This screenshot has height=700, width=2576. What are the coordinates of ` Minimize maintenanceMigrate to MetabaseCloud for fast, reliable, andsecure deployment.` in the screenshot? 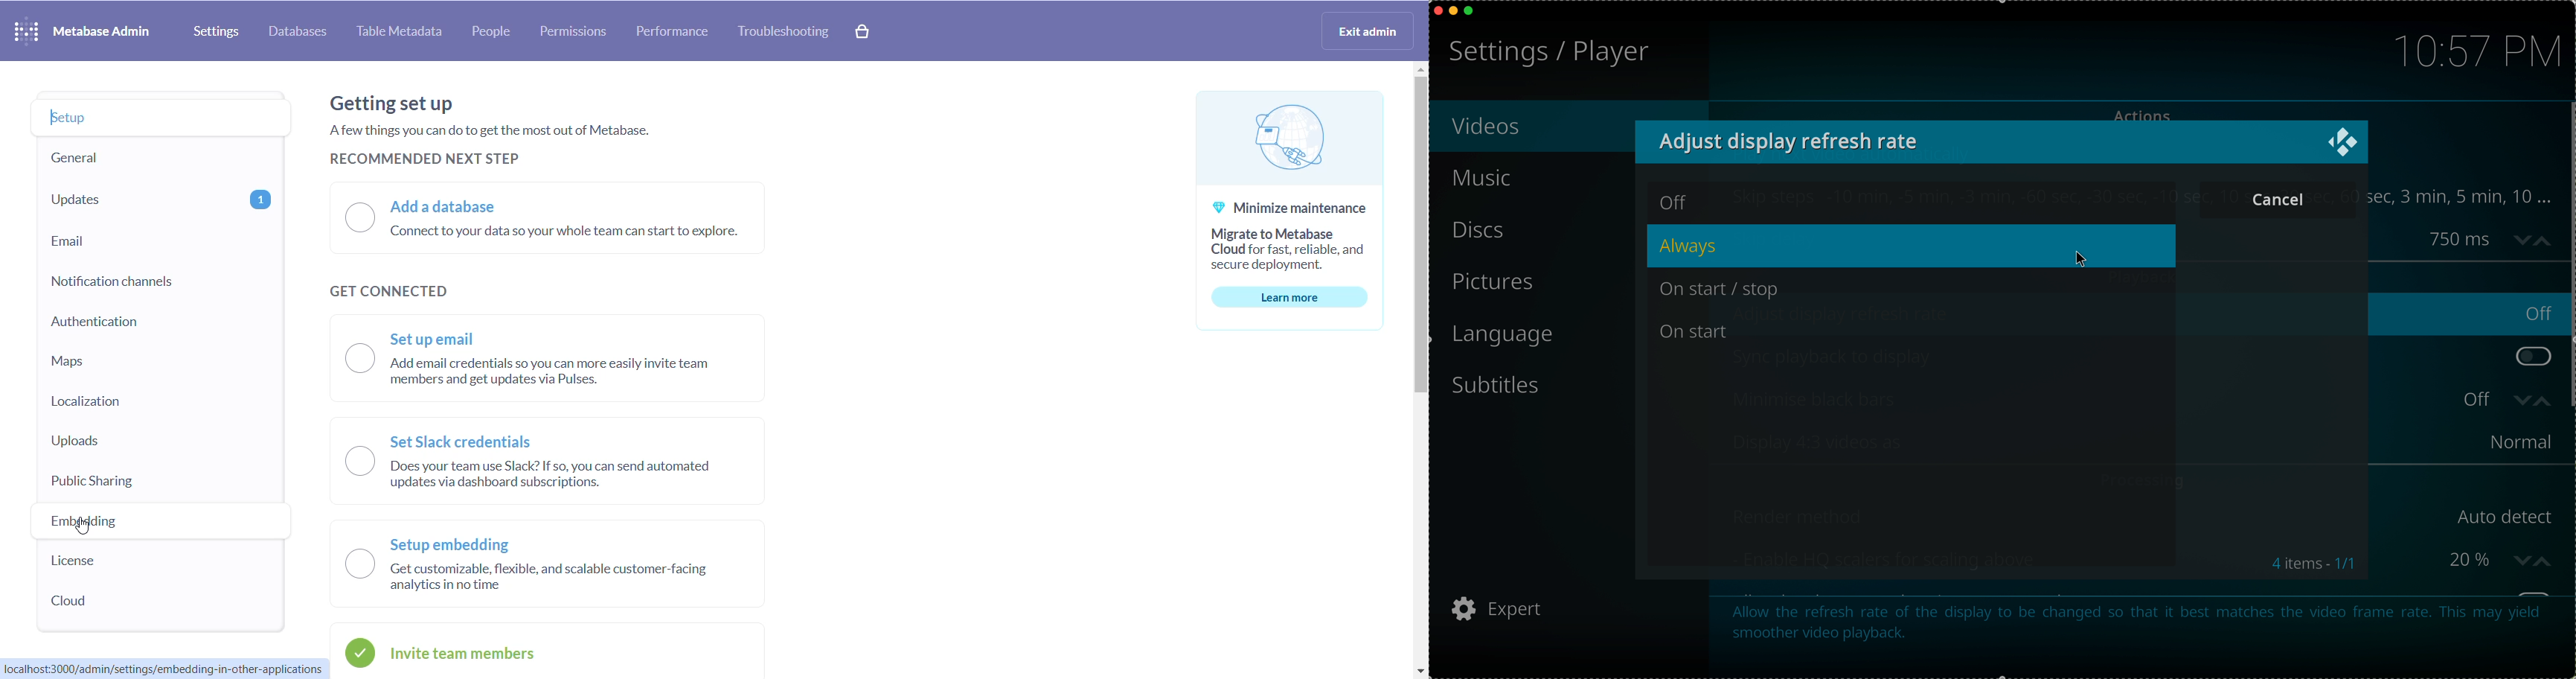 It's located at (1290, 235).